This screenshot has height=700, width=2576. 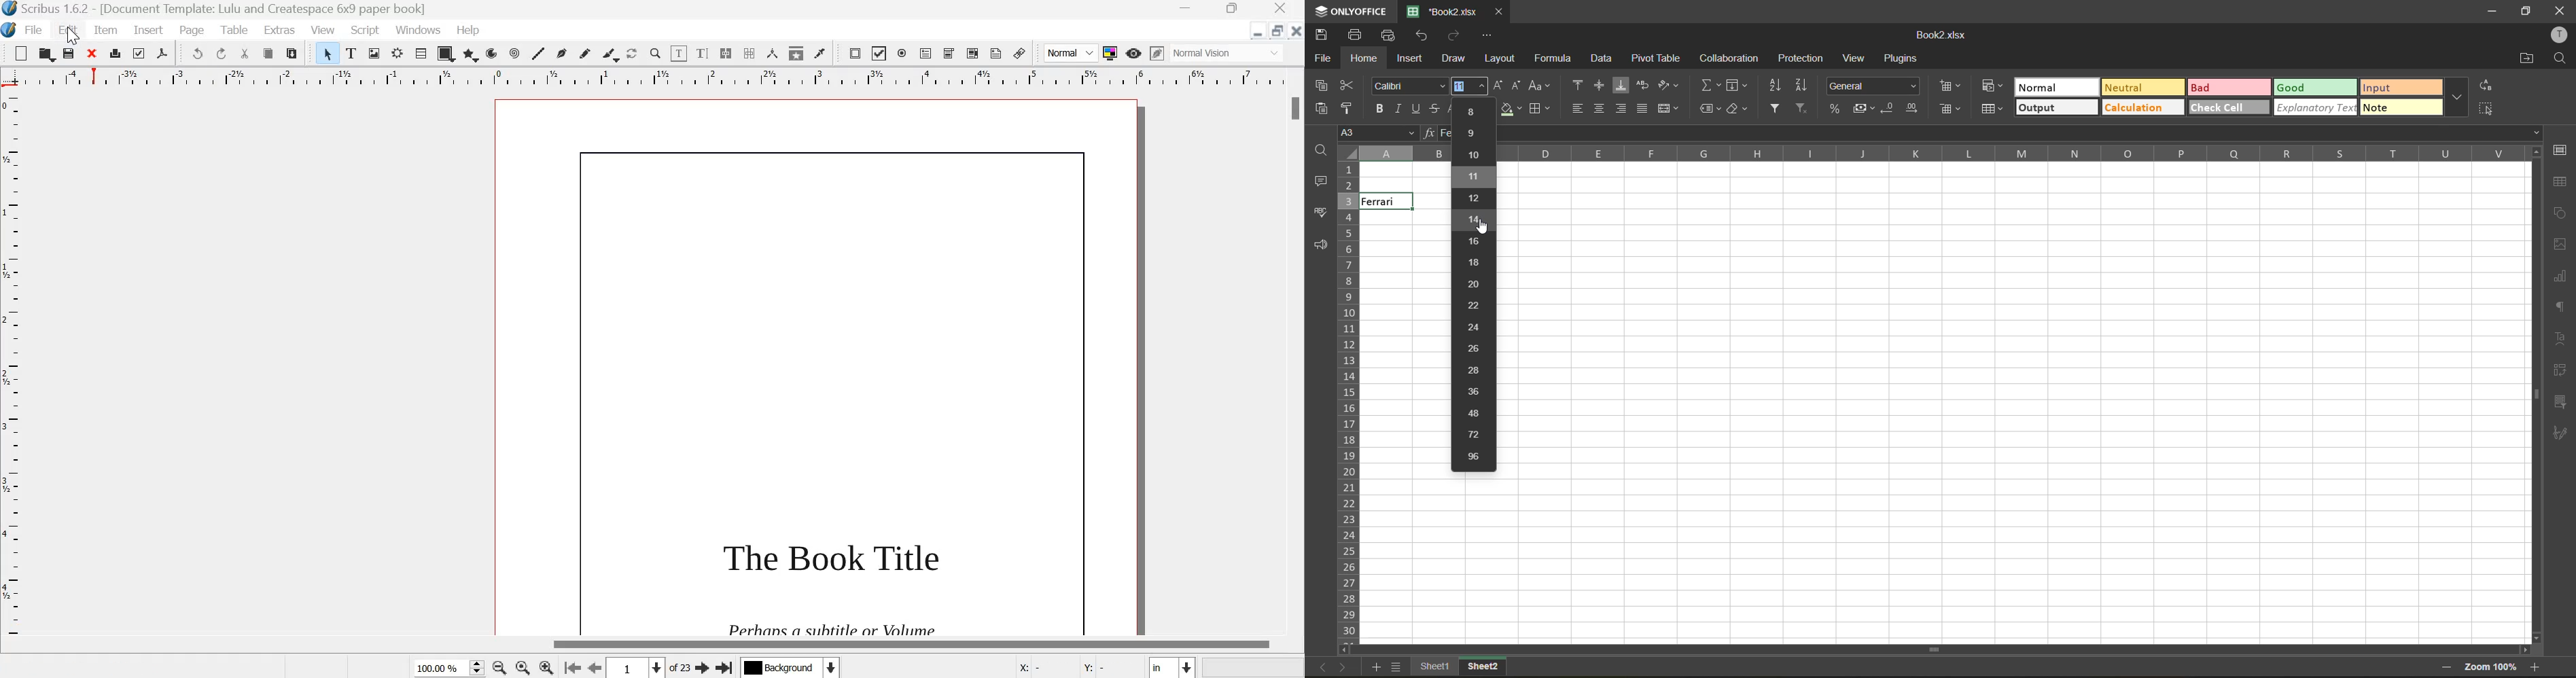 What do you see at coordinates (292, 54) in the screenshot?
I see `paste` at bounding box center [292, 54].